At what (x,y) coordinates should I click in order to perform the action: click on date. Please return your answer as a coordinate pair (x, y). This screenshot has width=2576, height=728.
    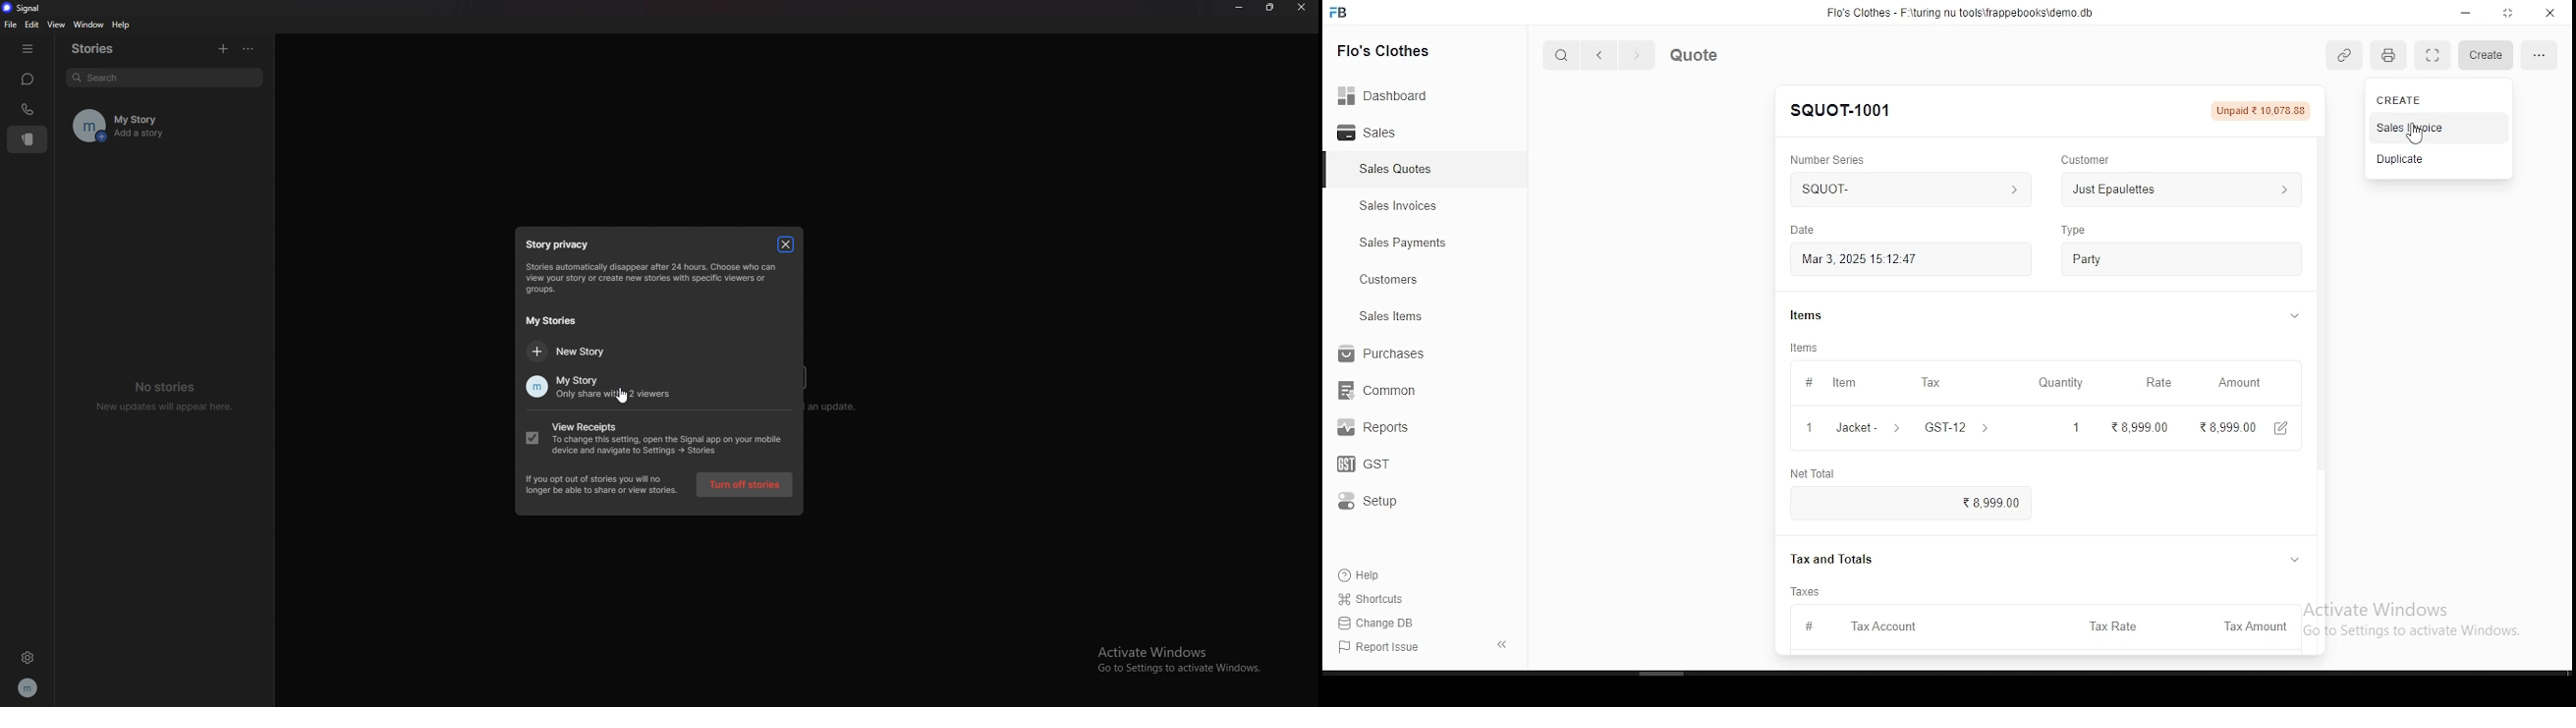
    Looking at the image, I should click on (1805, 228).